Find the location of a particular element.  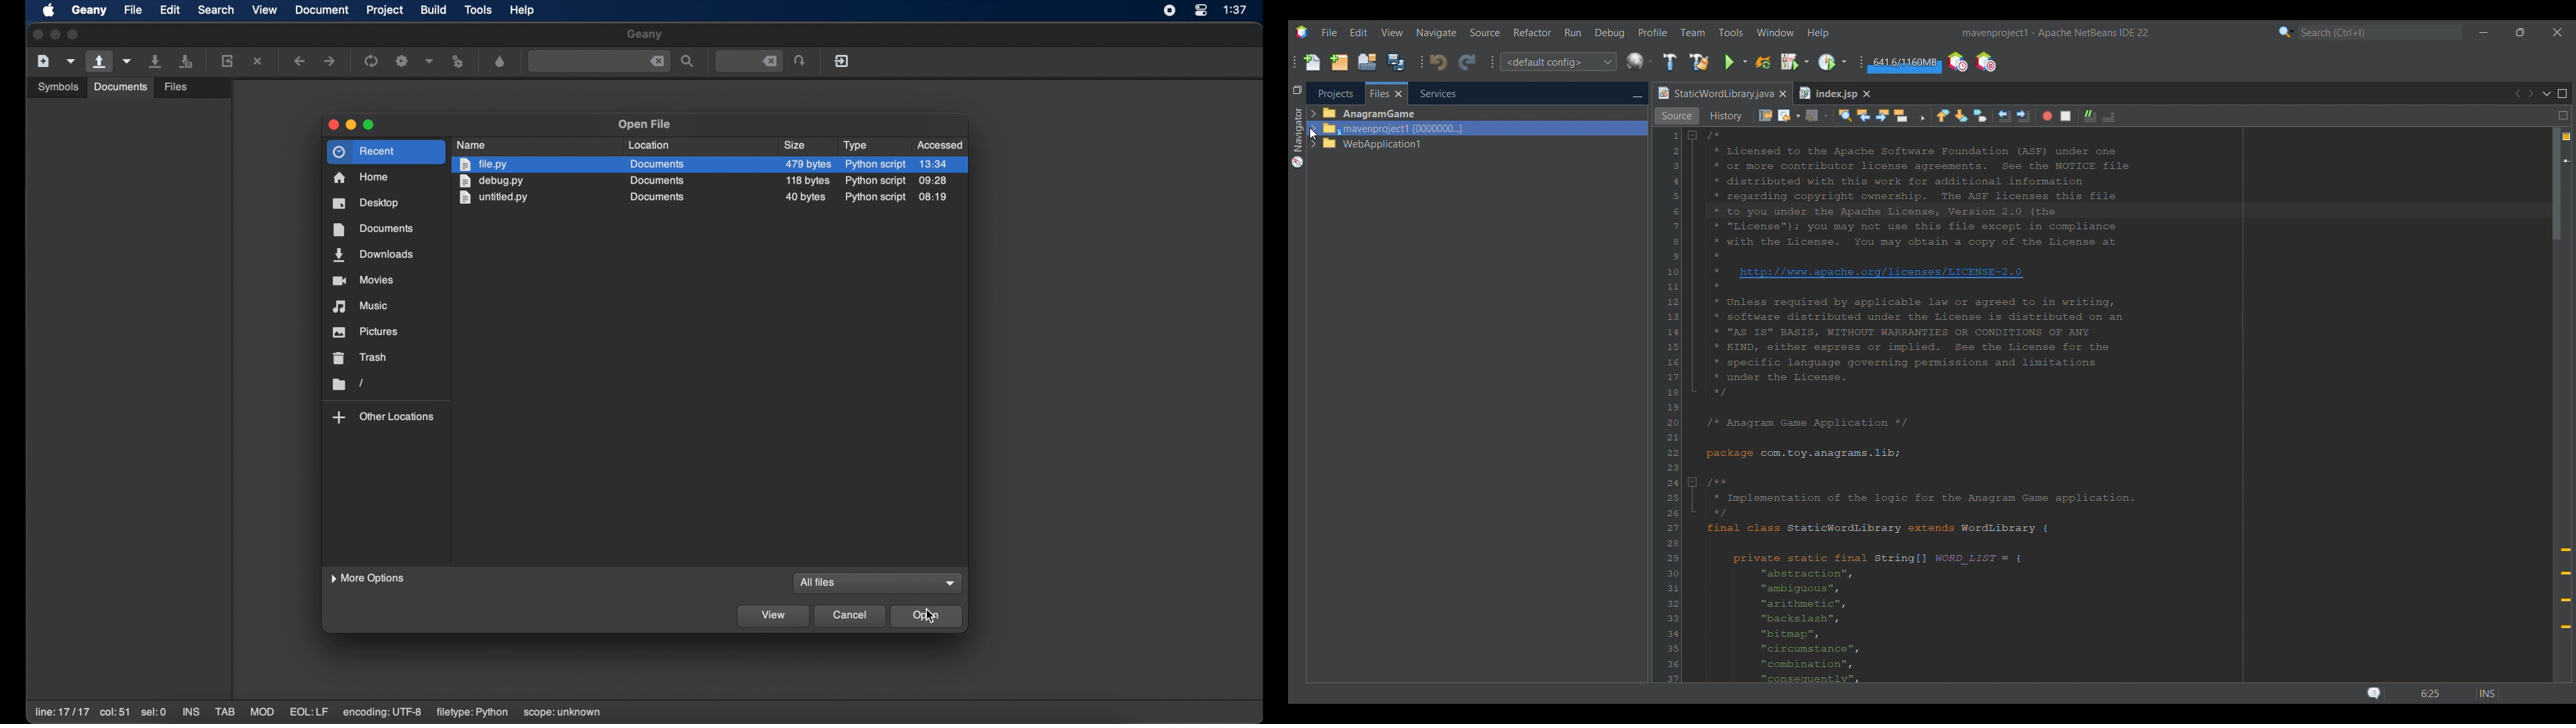

scope: unknown is located at coordinates (563, 713).